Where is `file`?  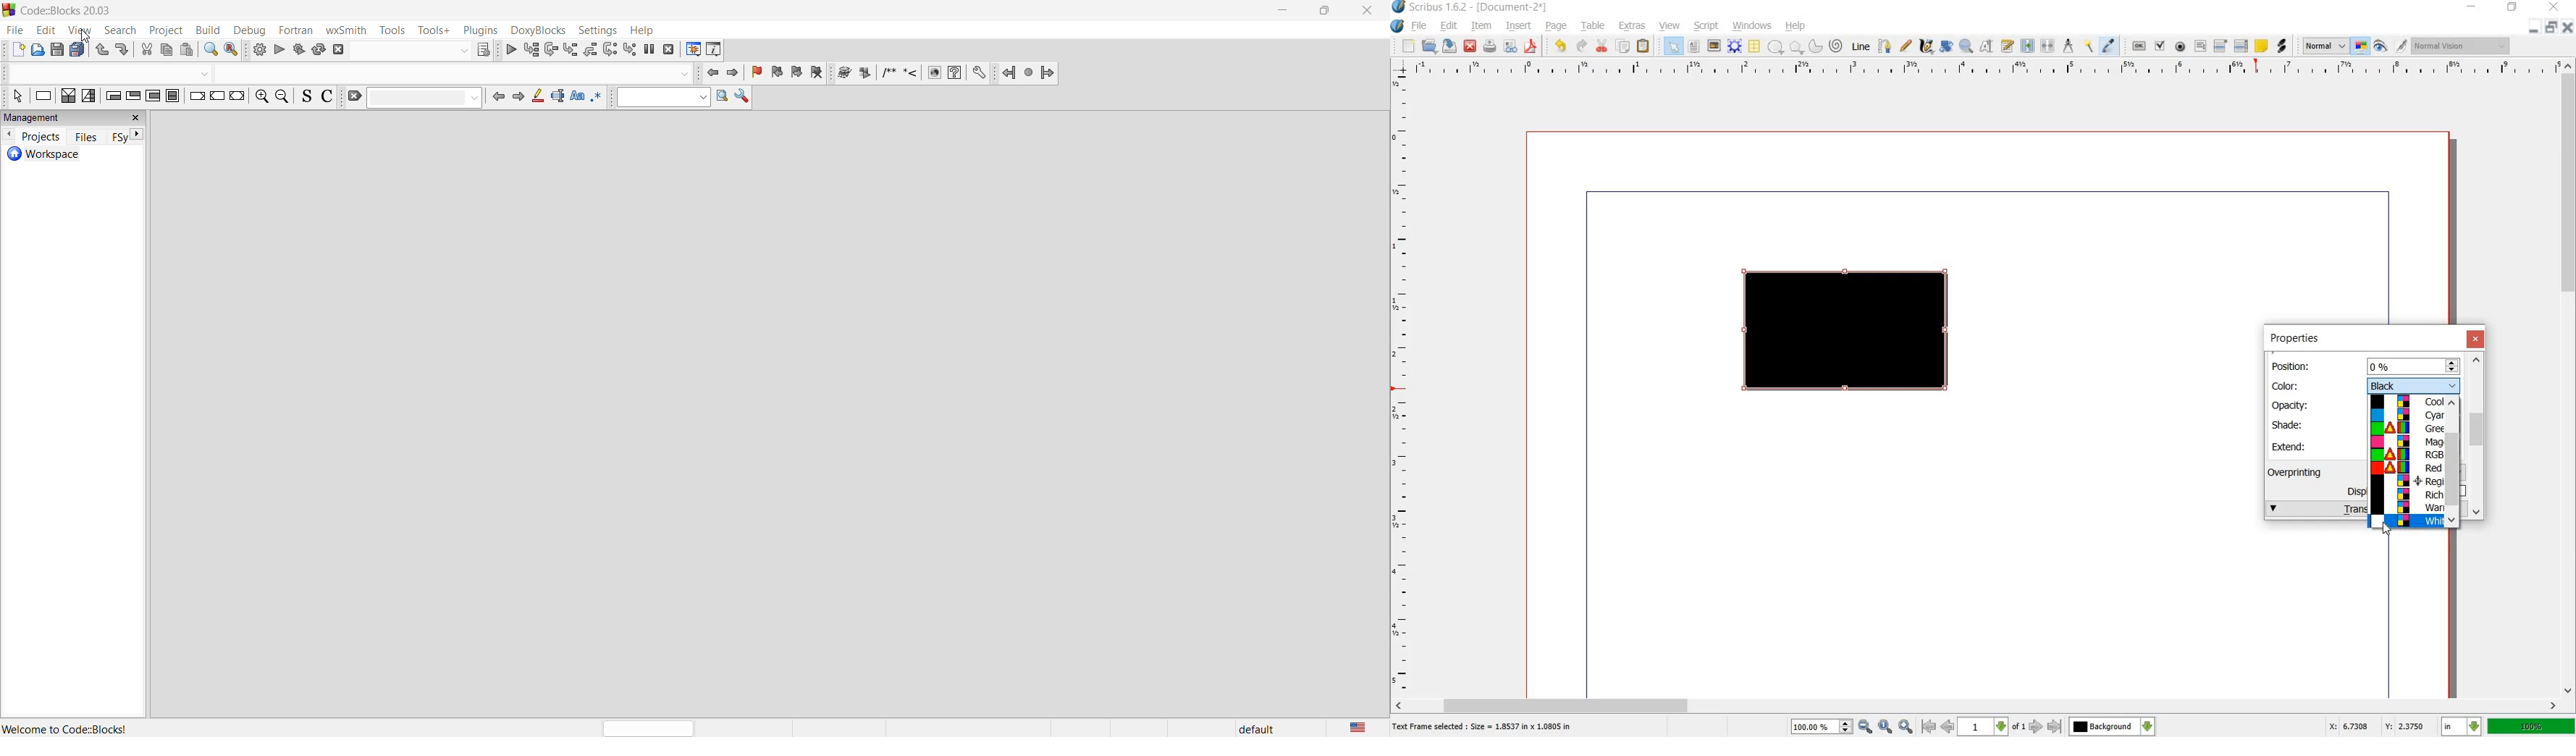 file is located at coordinates (1421, 26).